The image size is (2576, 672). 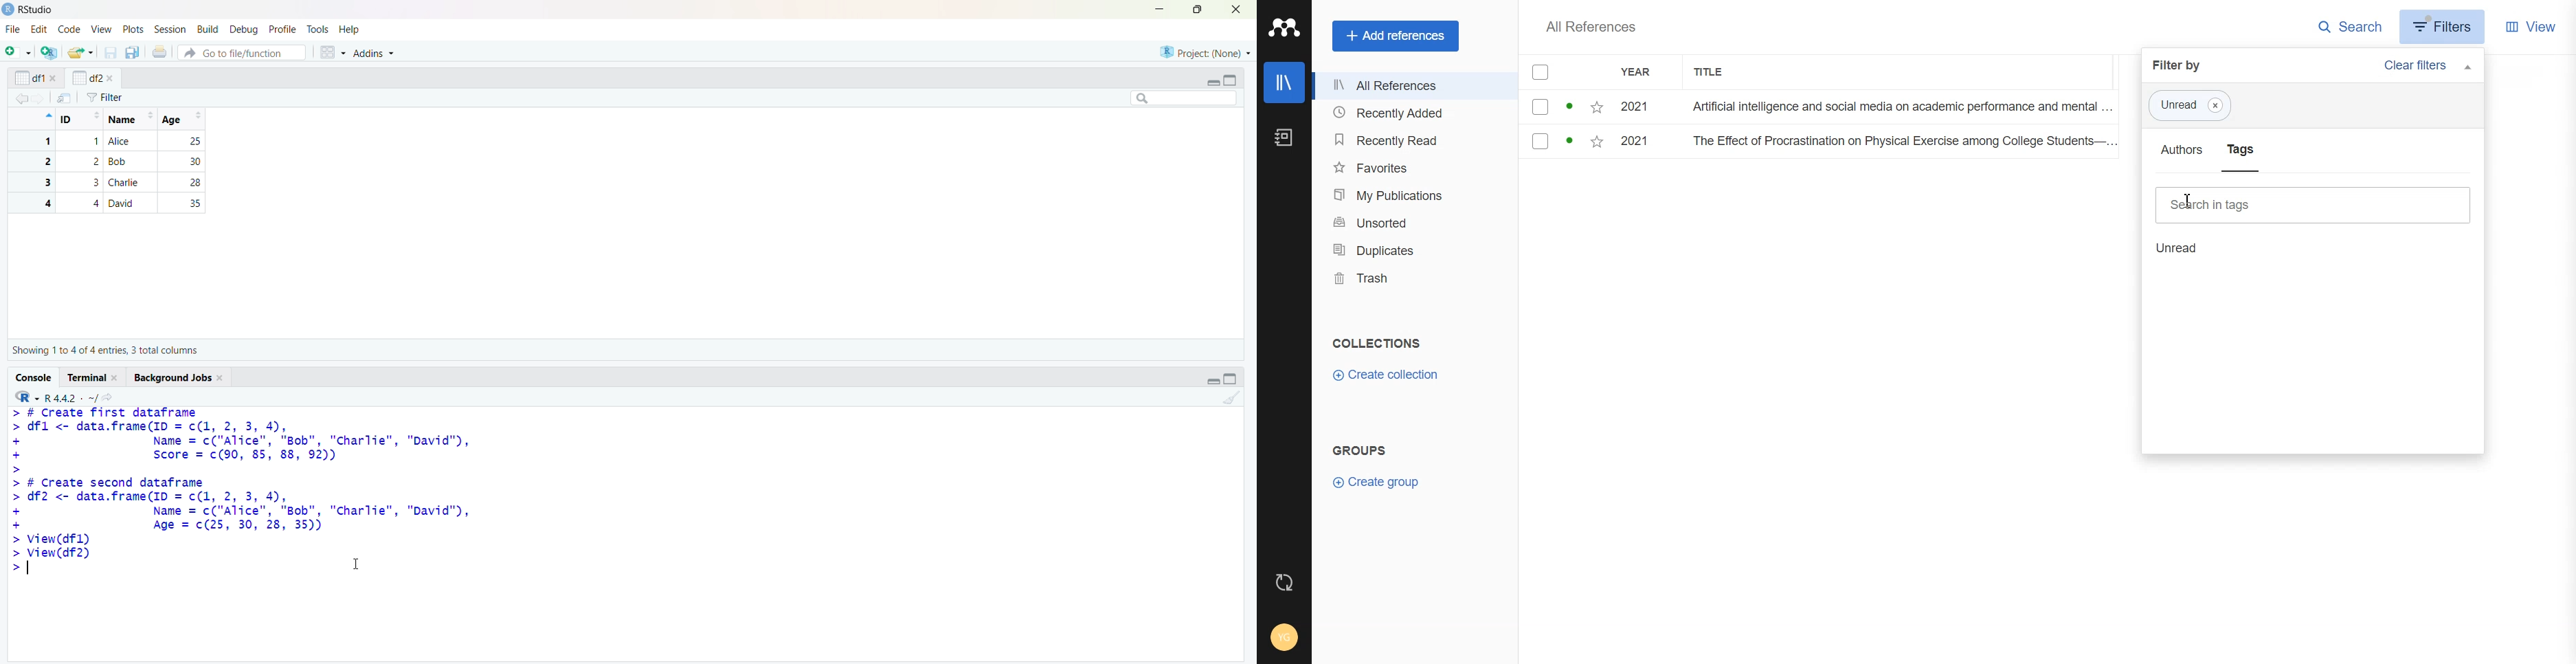 What do you see at coordinates (2531, 25) in the screenshot?
I see `View` at bounding box center [2531, 25].